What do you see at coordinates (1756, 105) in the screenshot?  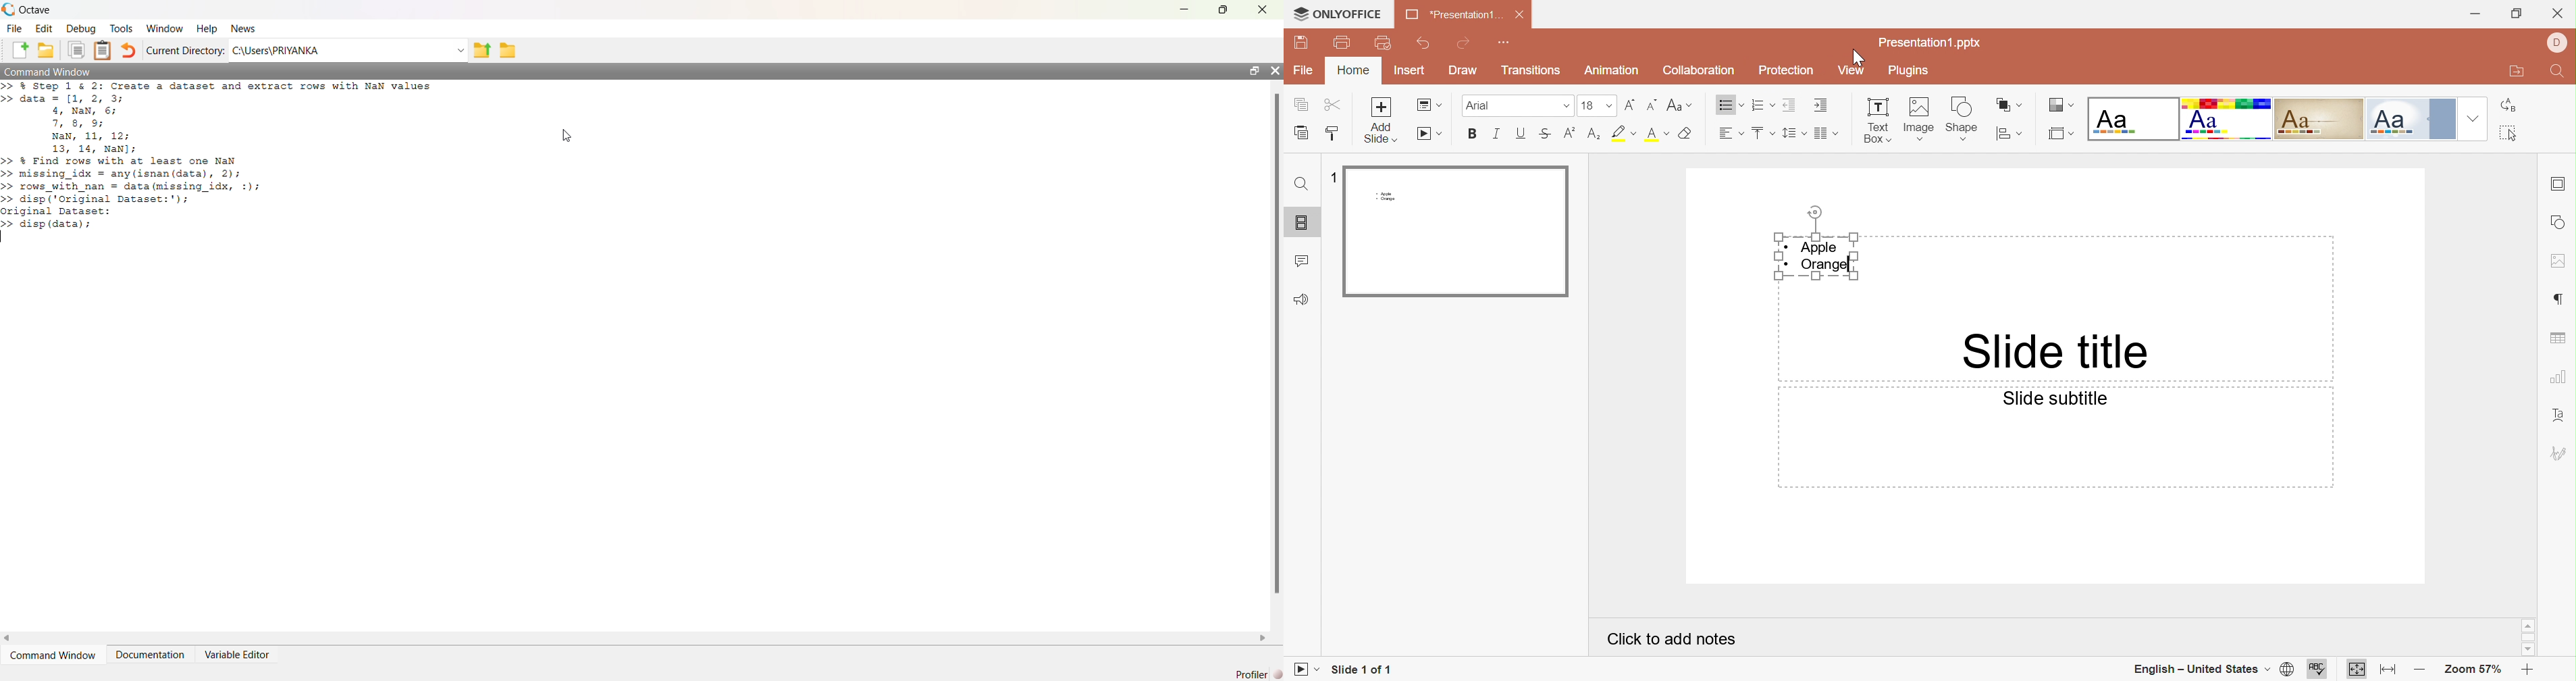 I see `Numbering` at bounding box center [1756, 105].